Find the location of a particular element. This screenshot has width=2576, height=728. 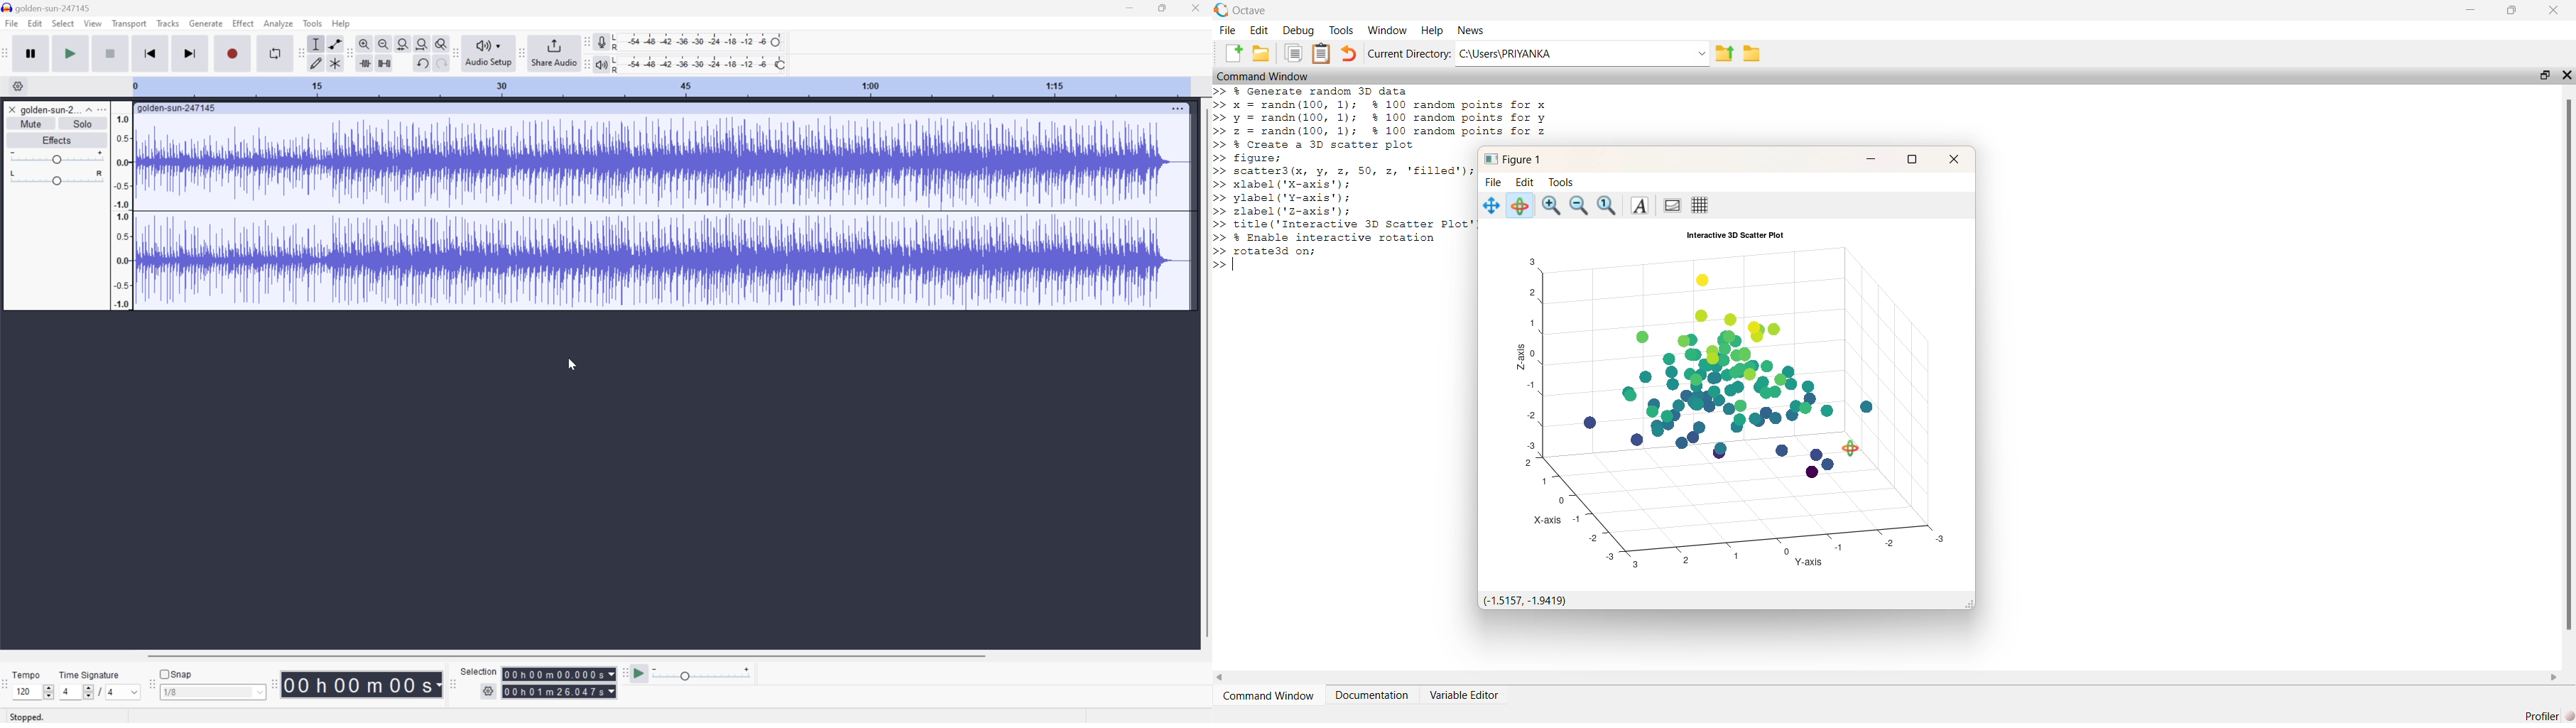

Zoom toggle is located at coordinates (439, 44).